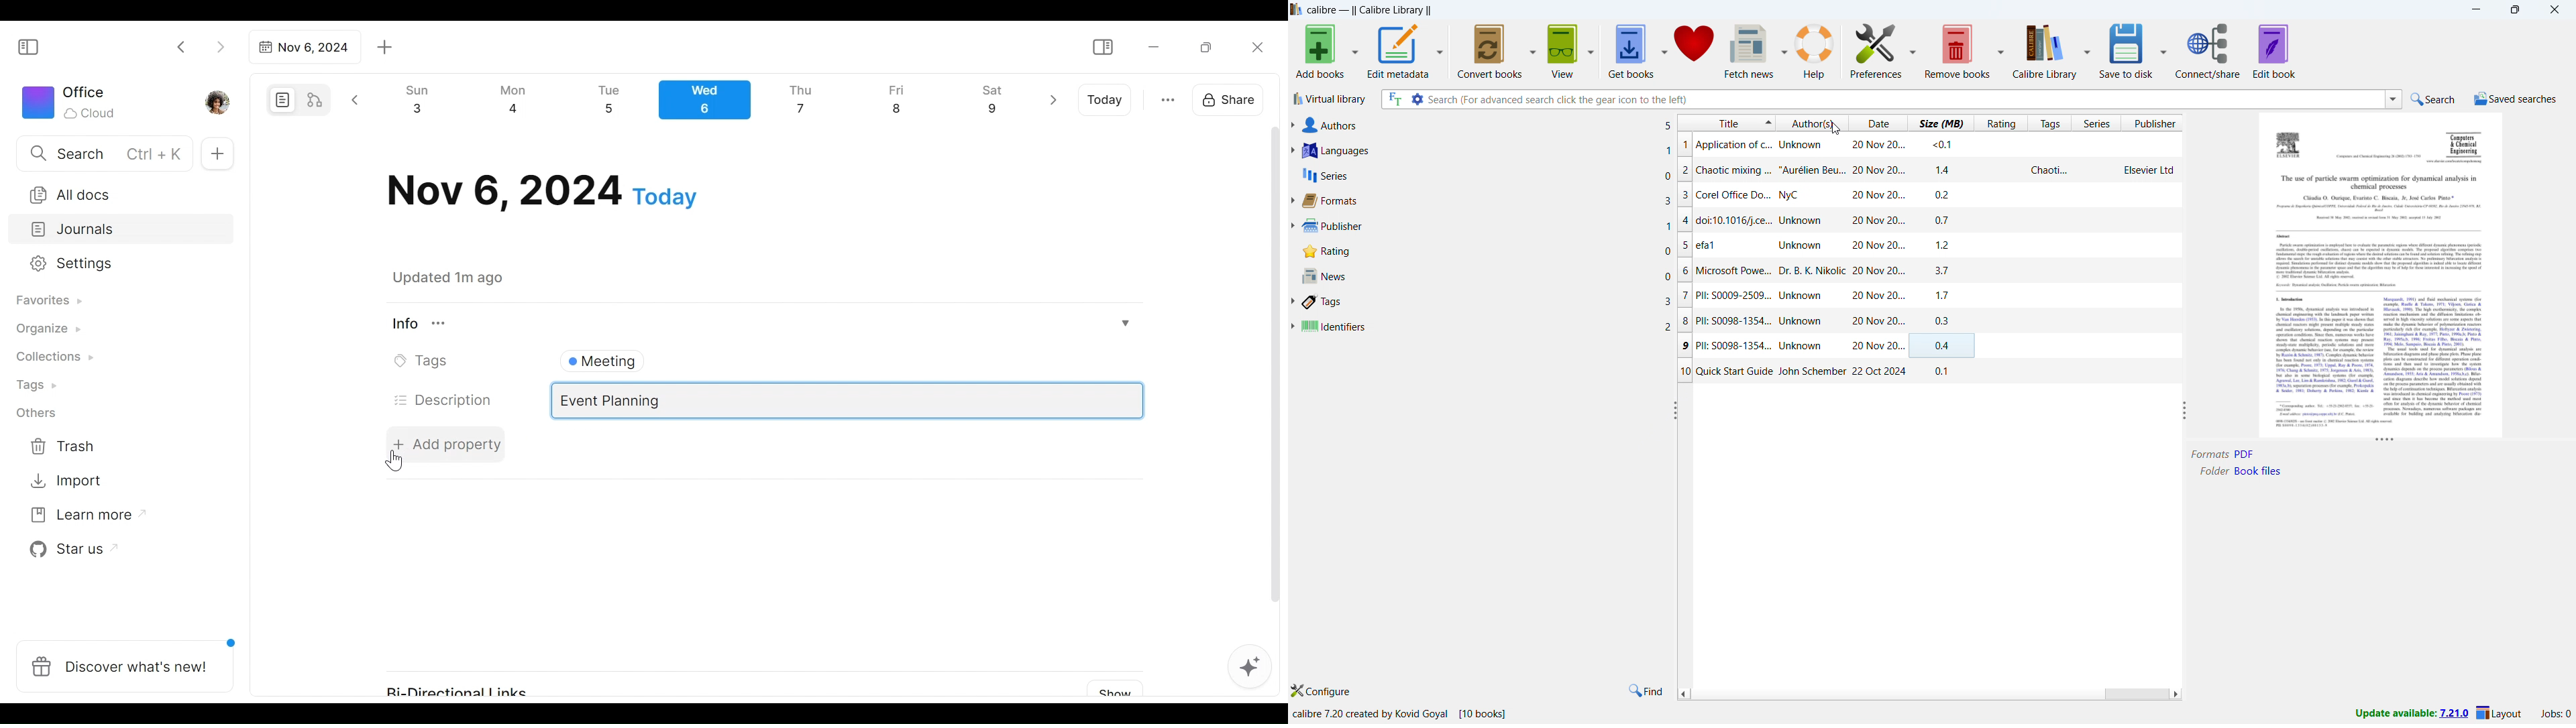  I want to click on identifiers, so click(1487, 328).